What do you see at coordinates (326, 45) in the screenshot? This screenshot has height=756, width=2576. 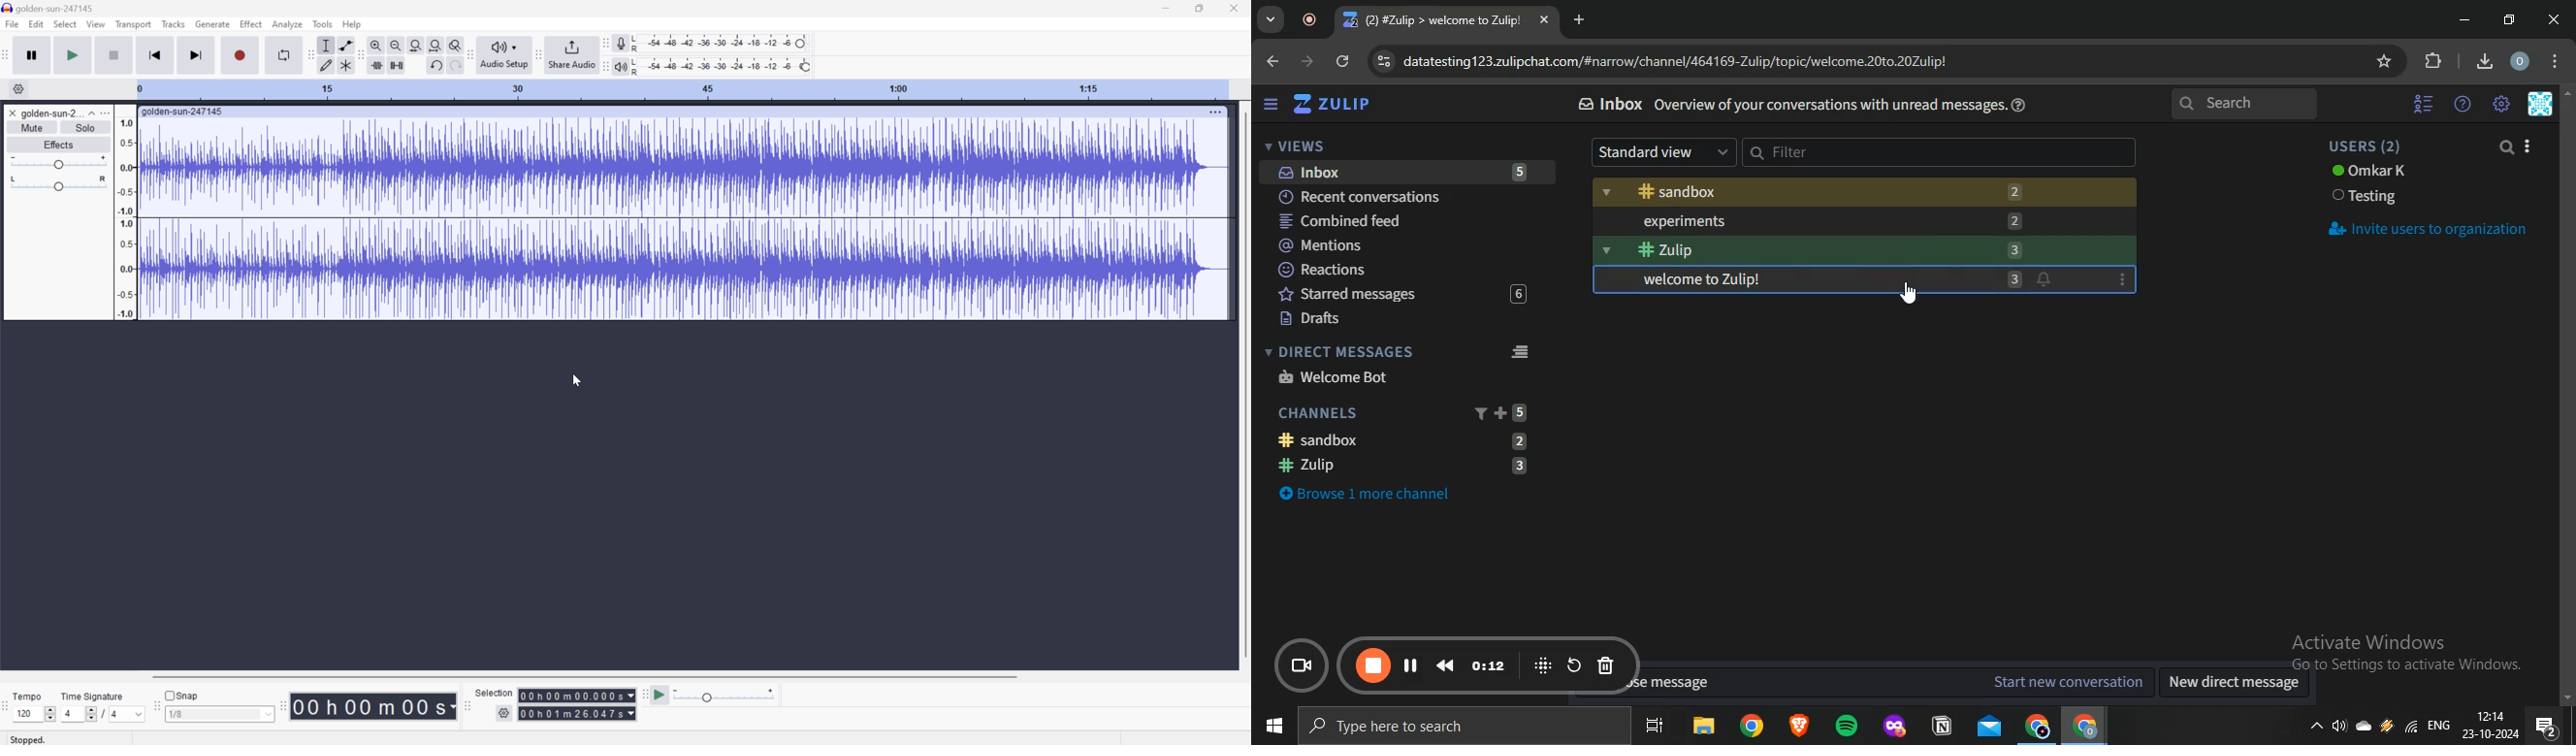 I see `Selection tool` at bounding box center [326, 45].